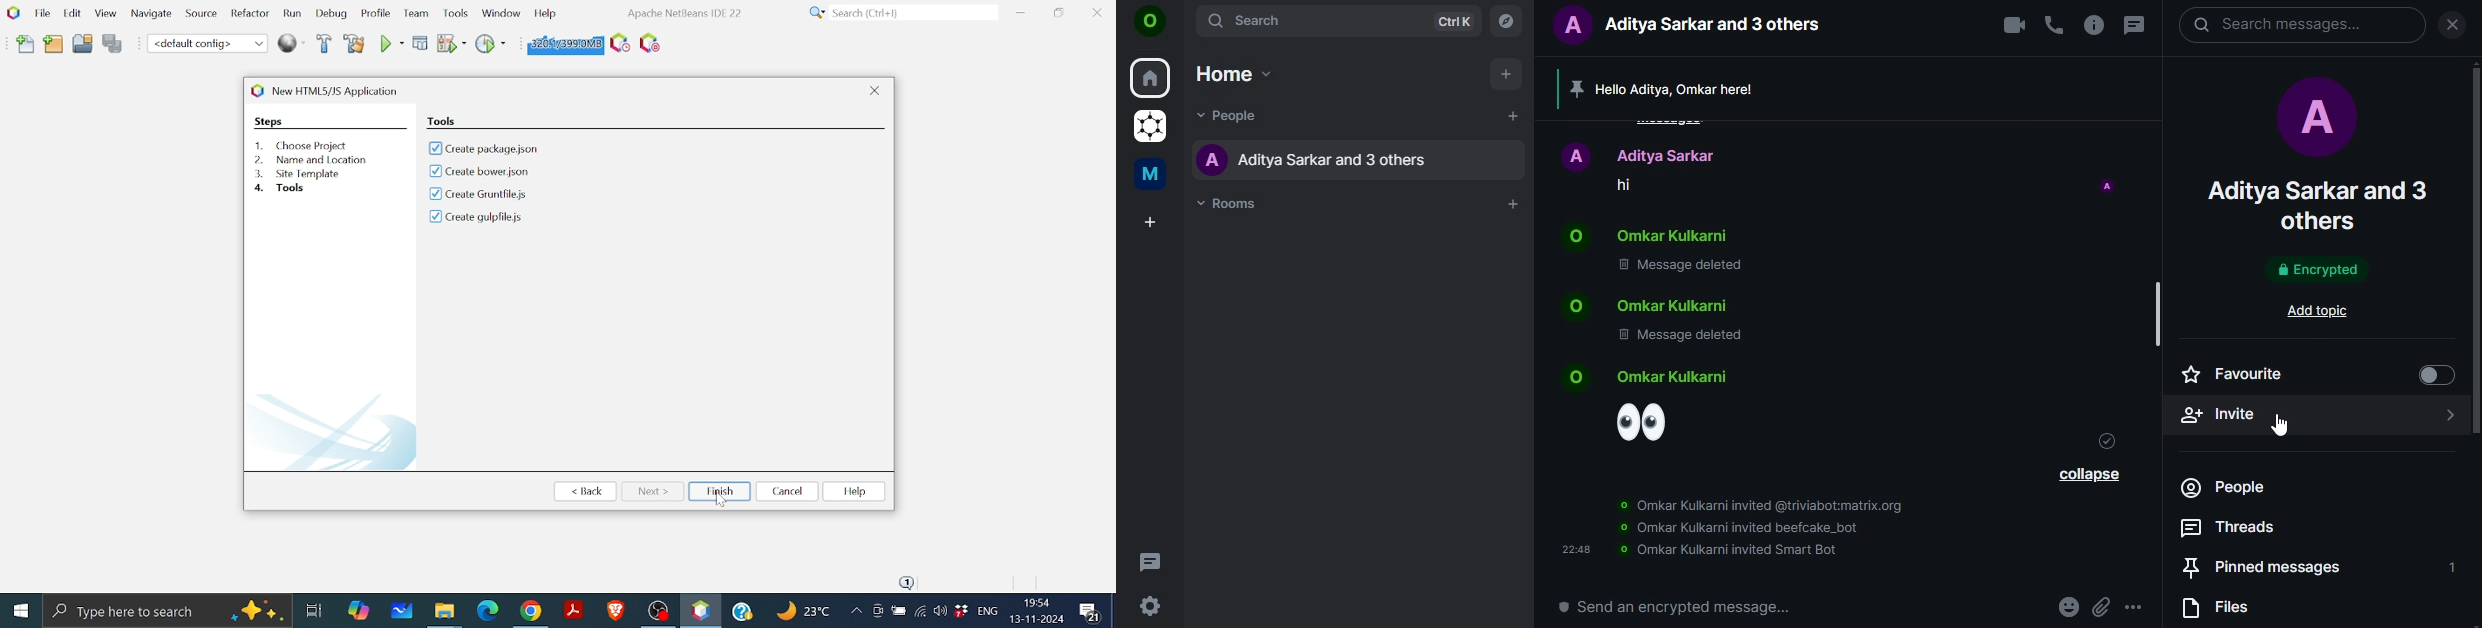  I want to click on NetBeans logo, so click(12, 12).